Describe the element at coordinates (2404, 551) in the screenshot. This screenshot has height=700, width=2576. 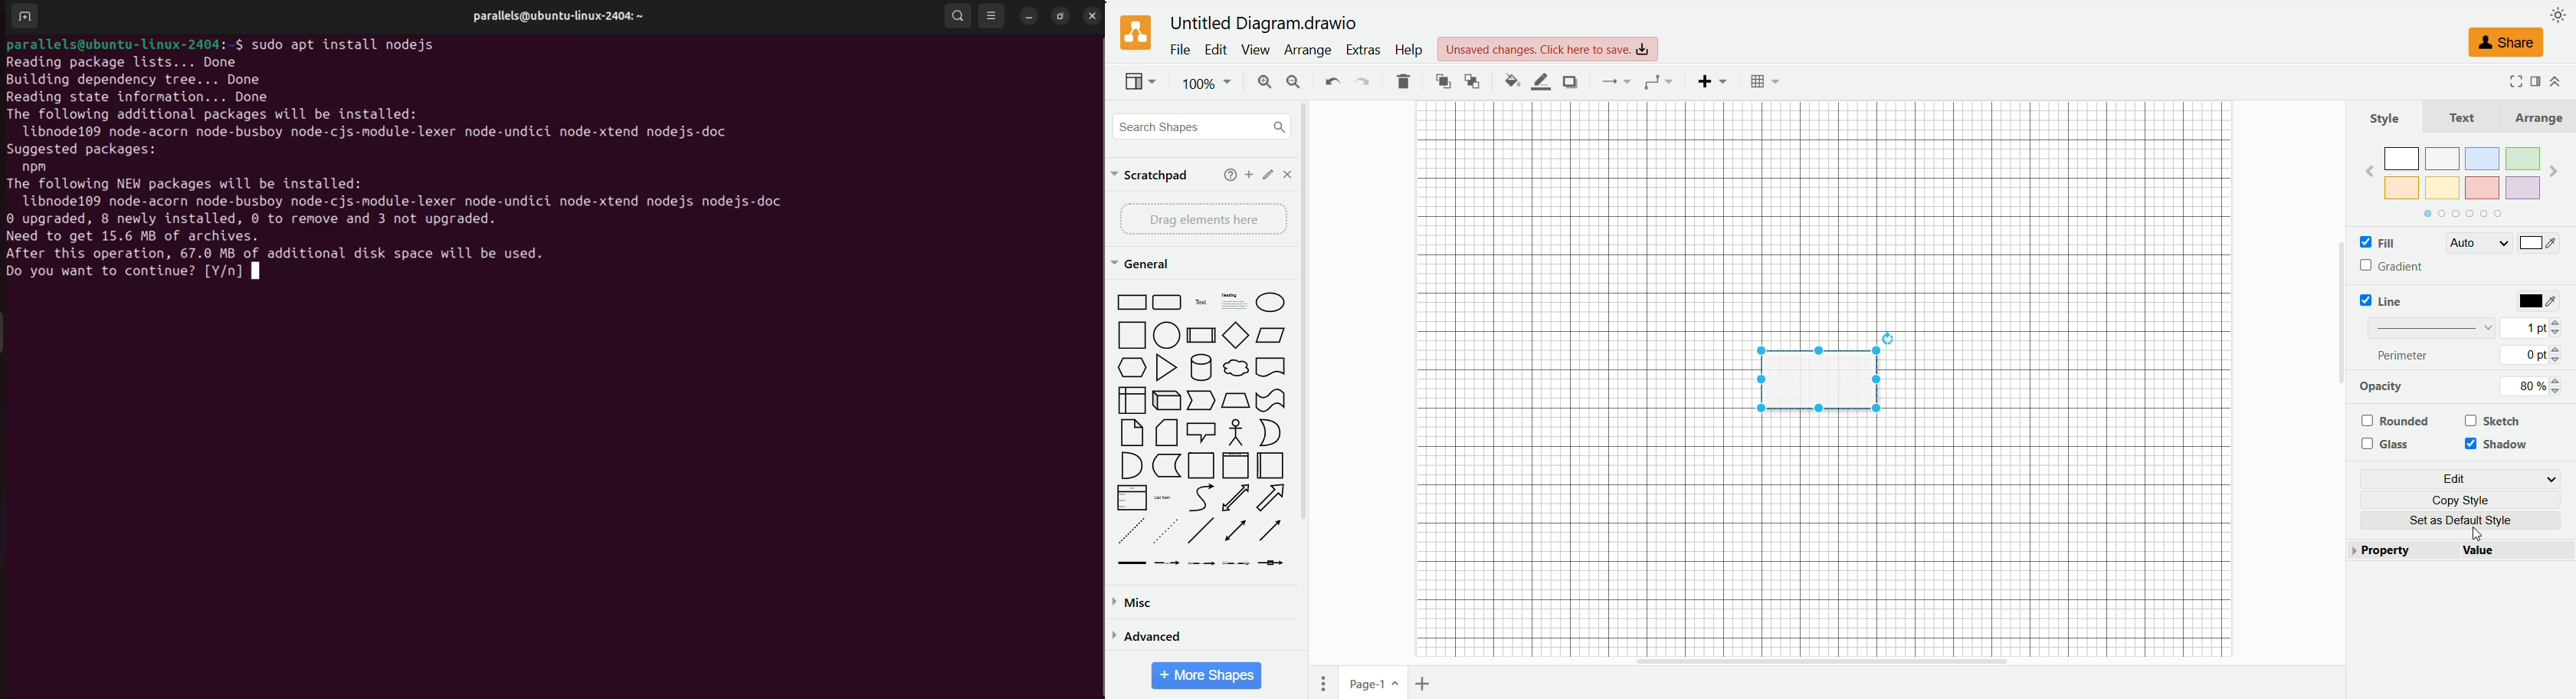
I see `property` at that location.